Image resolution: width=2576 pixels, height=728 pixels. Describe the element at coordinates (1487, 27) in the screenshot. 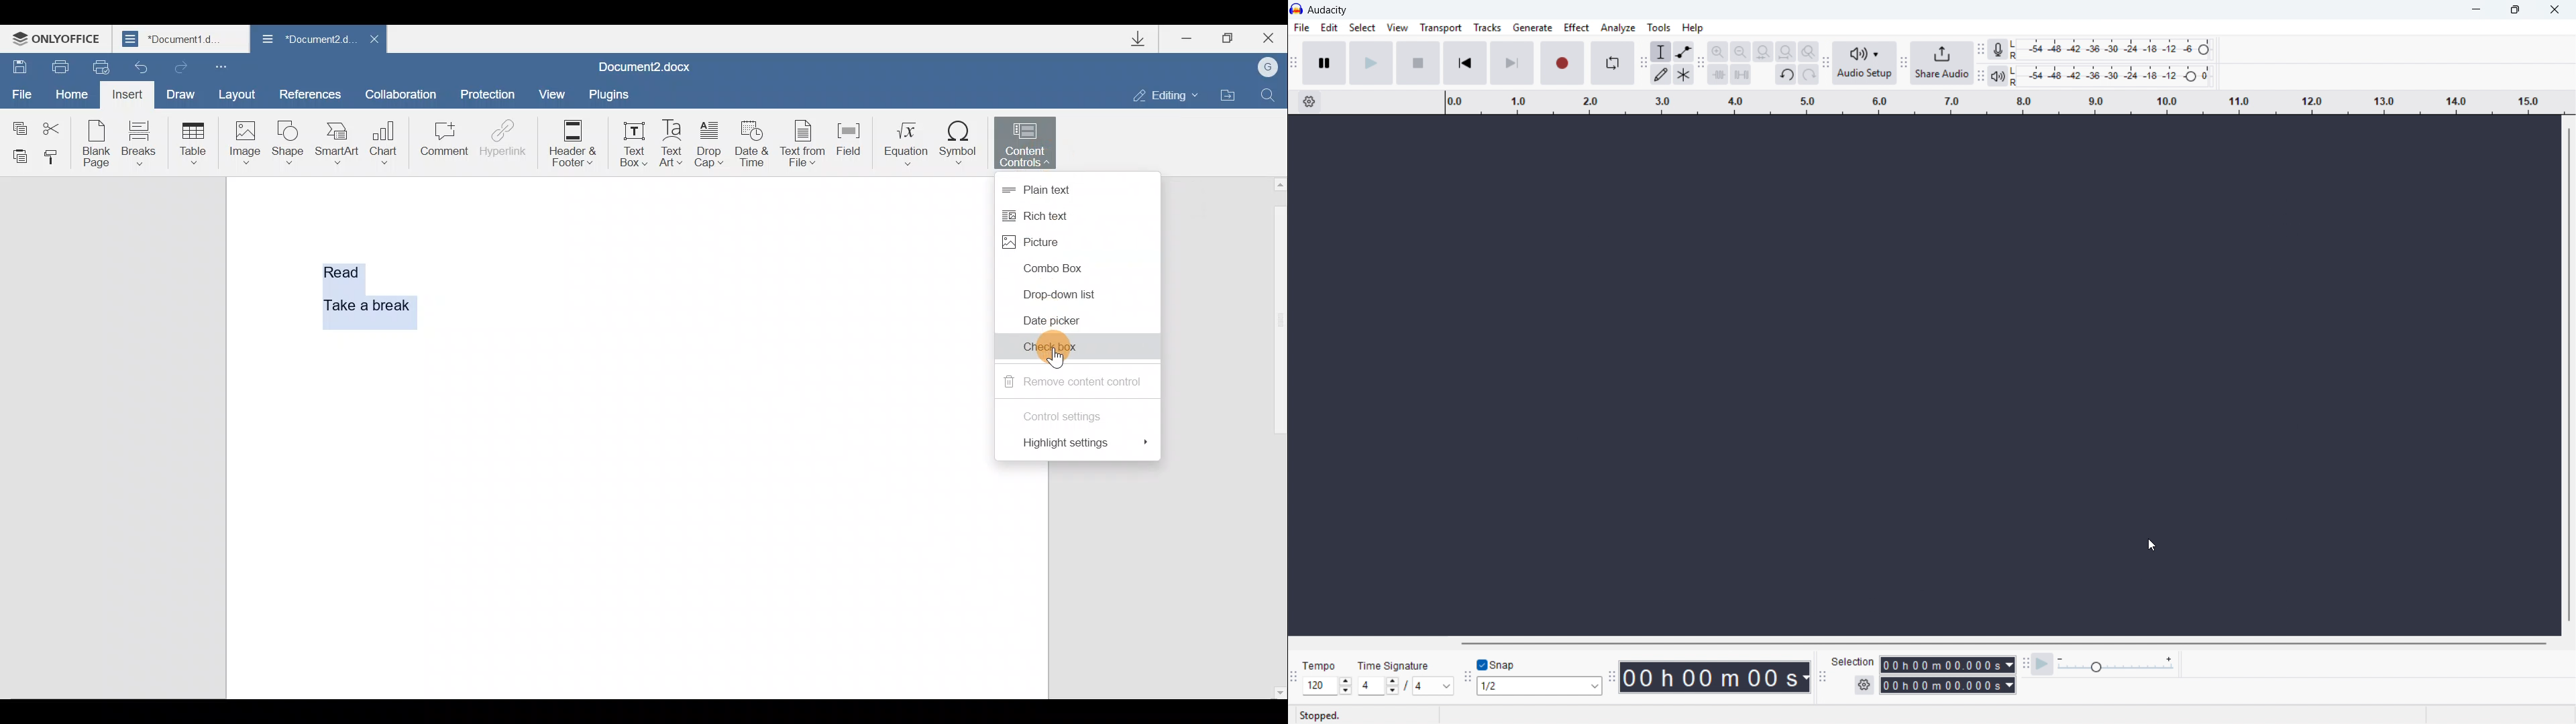

I see `tracks` at that location.